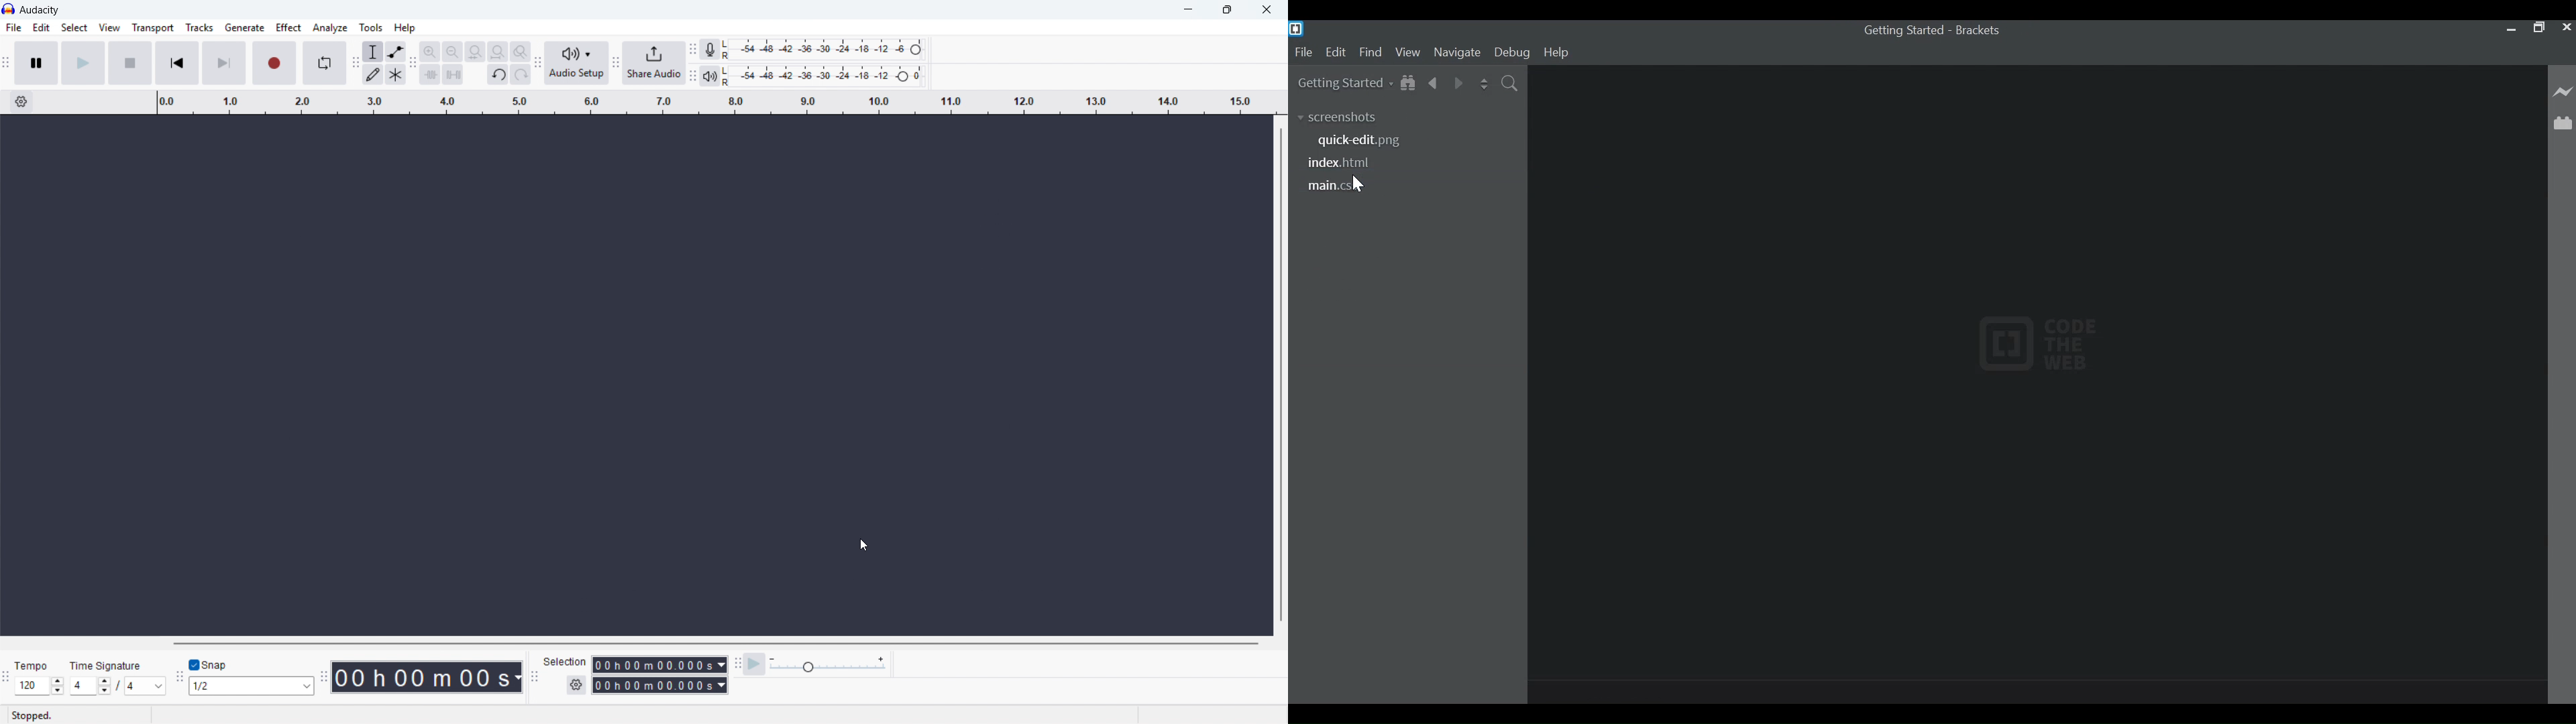 The height and width of the screenshot is (728, 2576). What do you see at coordinates (1265, 9) in the screenshot?
I see `close` at bounding box center [1265, 9].